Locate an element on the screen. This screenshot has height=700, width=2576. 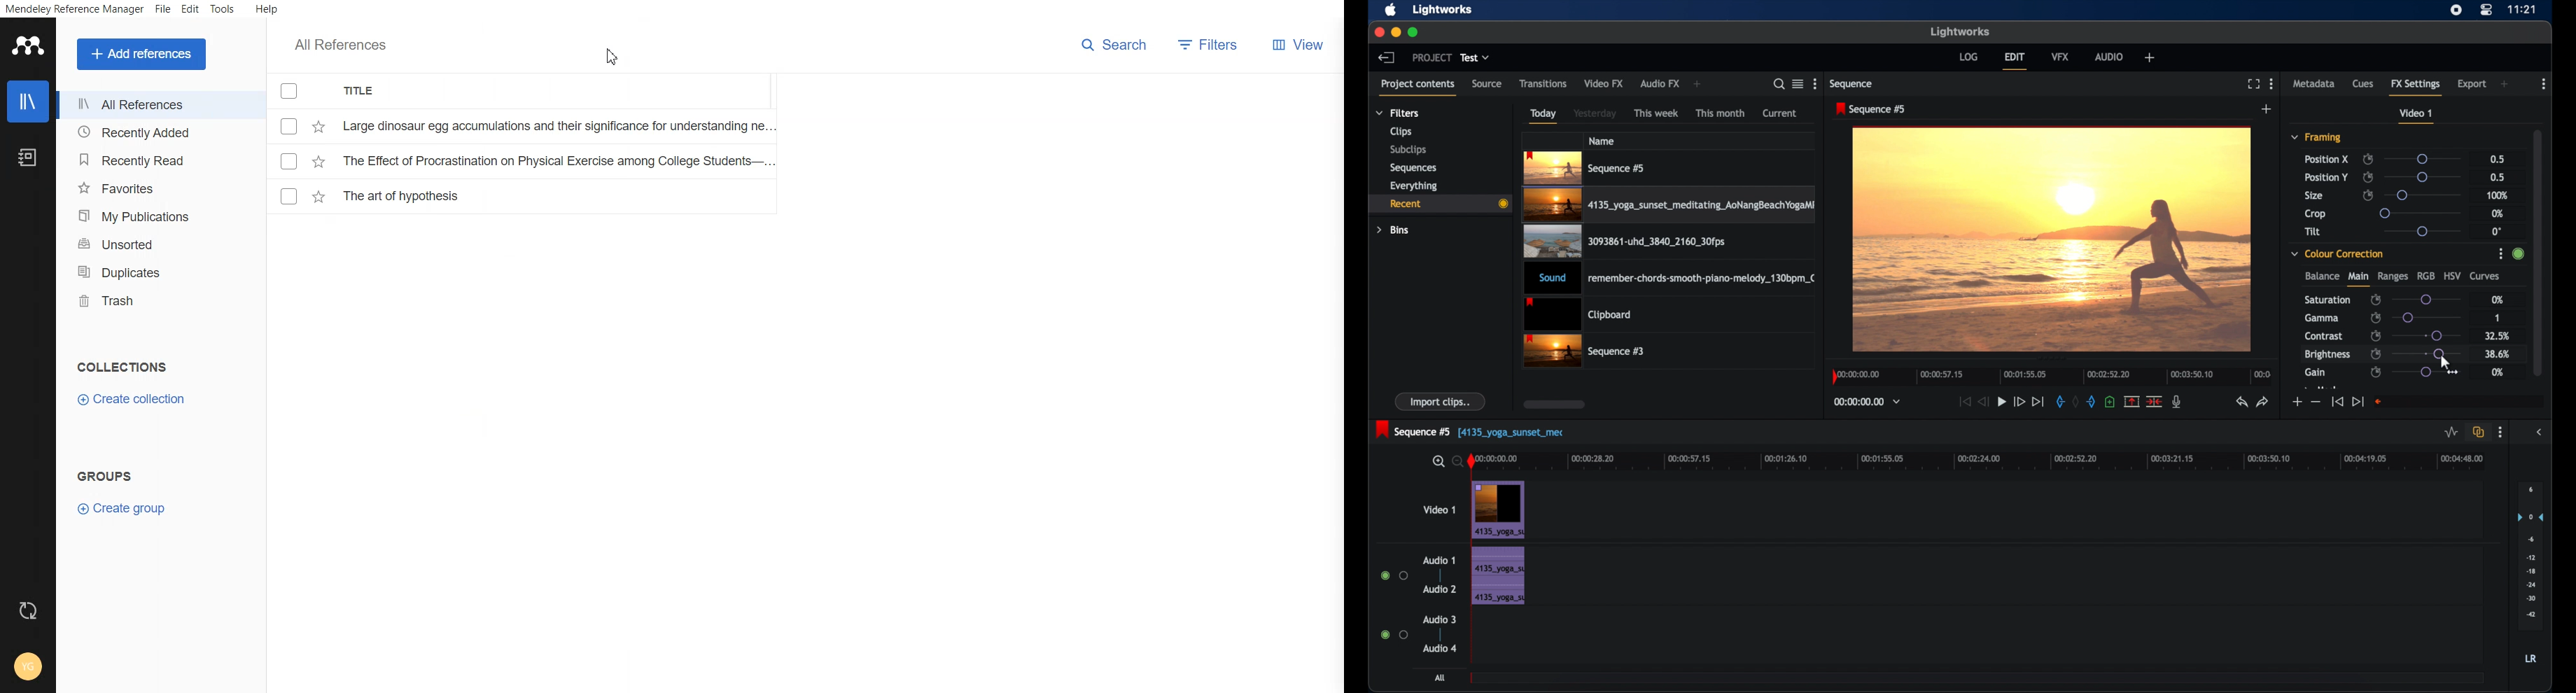
radio button is located at coordinates (1394, 576).